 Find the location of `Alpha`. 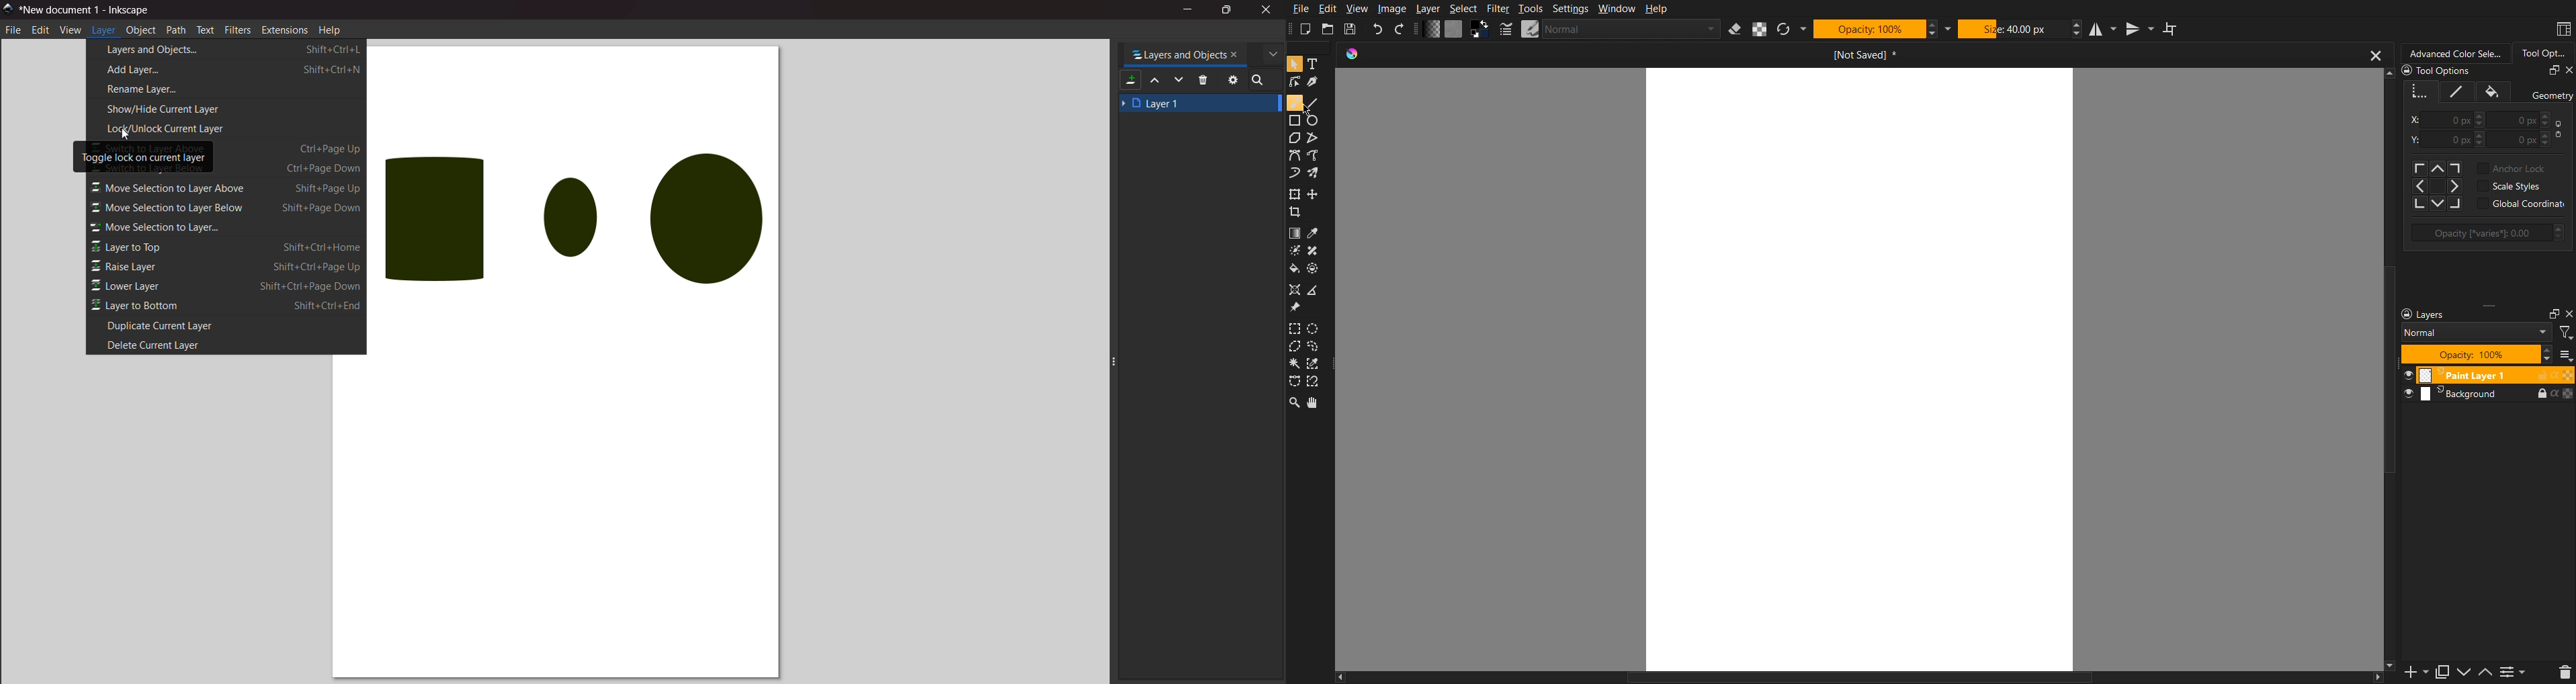

Alpha is located at coordinates (1760, 29).